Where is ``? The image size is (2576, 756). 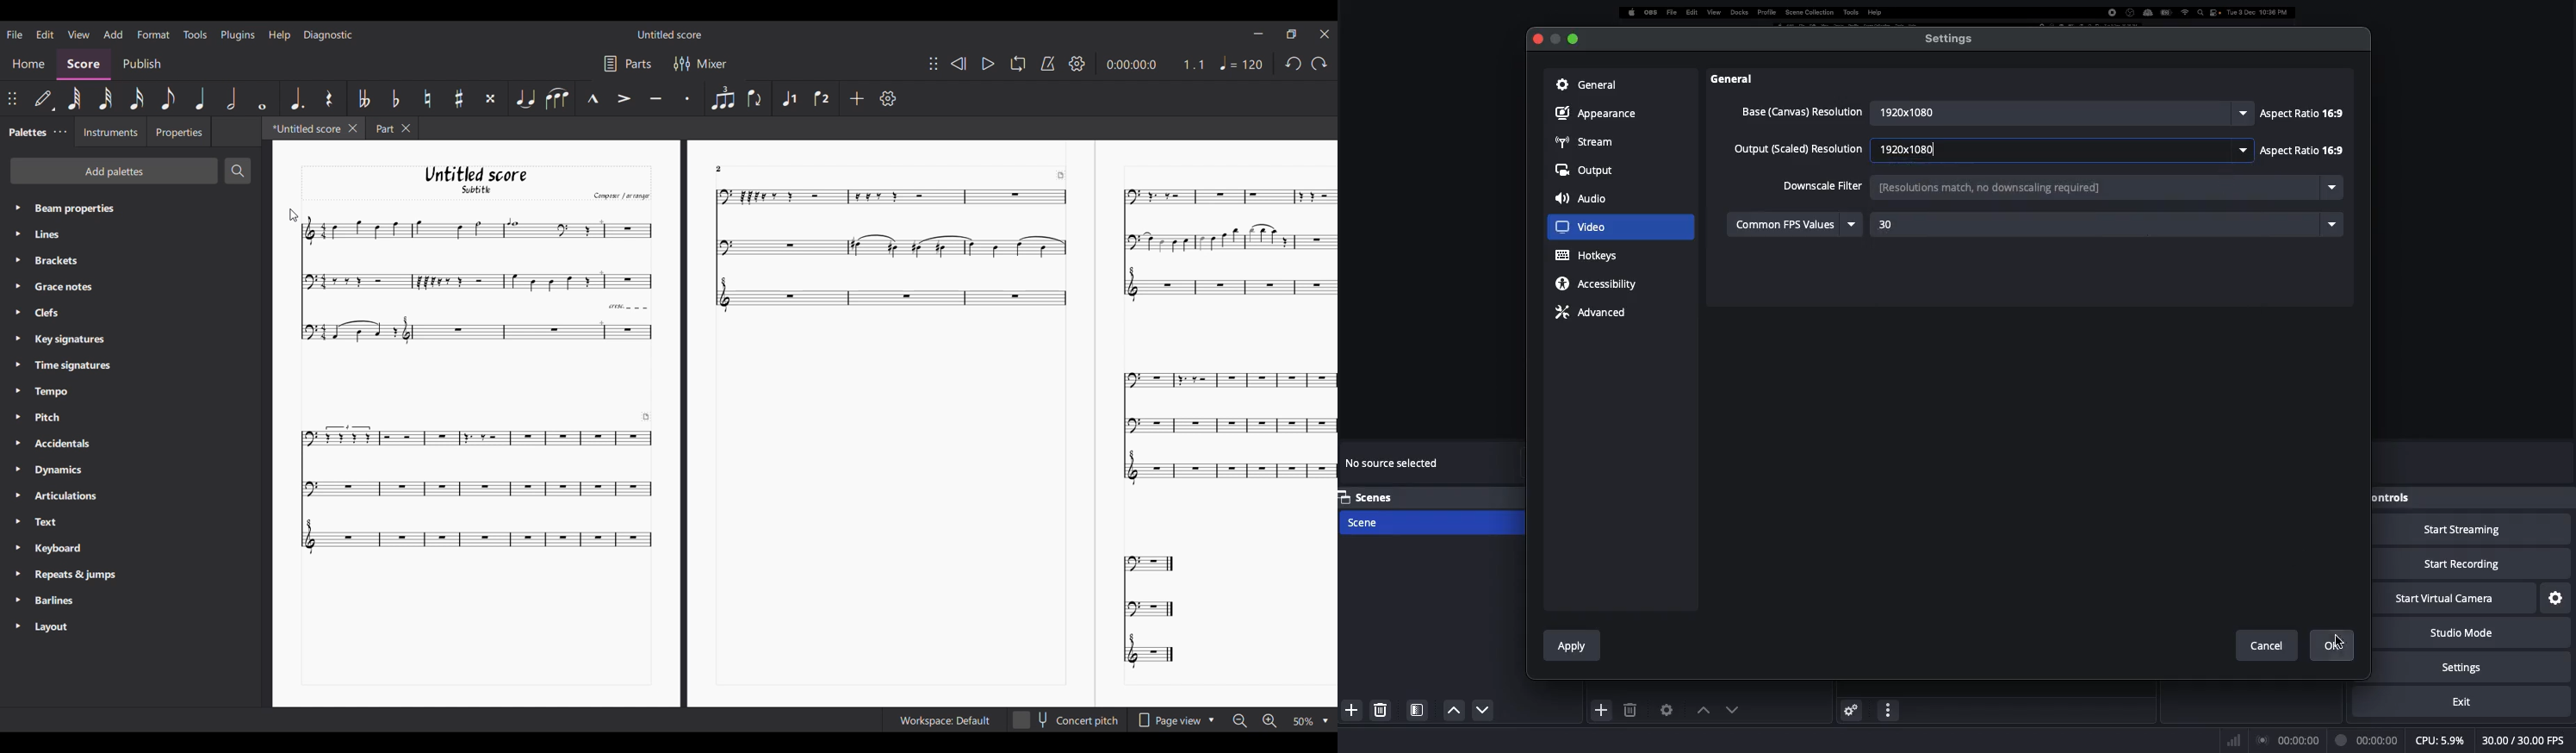
 is located at coordinates (16, 368).